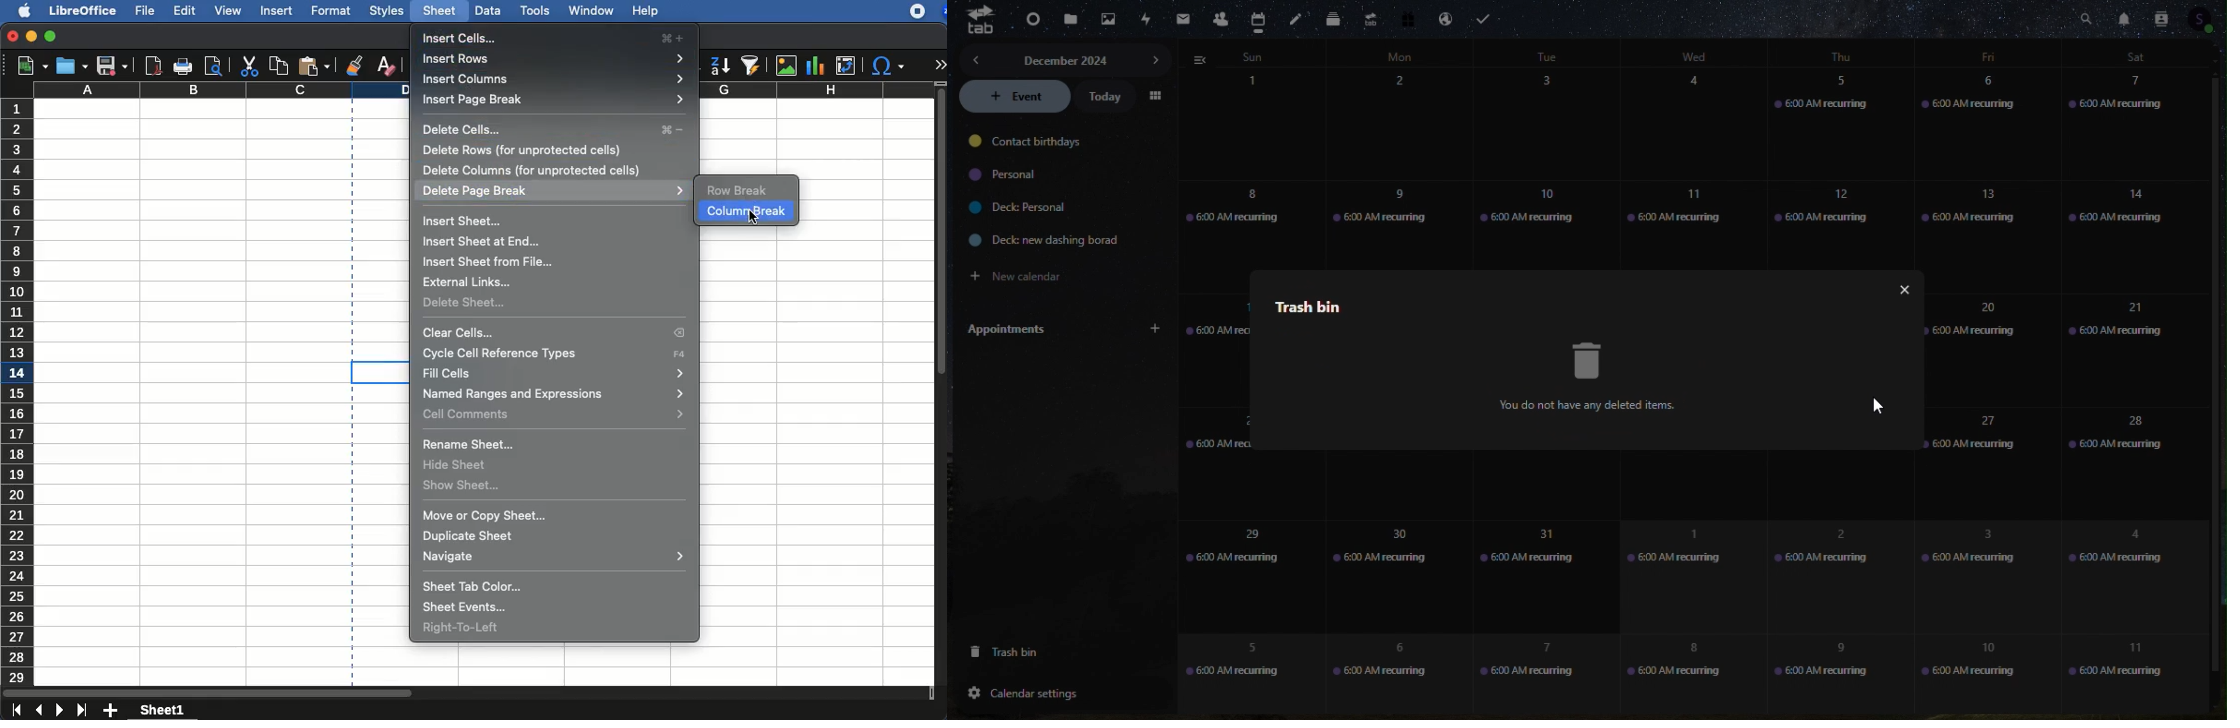  Describe the element at coordinates (32, 36) in the screenshot. I see `minimize` at that location.